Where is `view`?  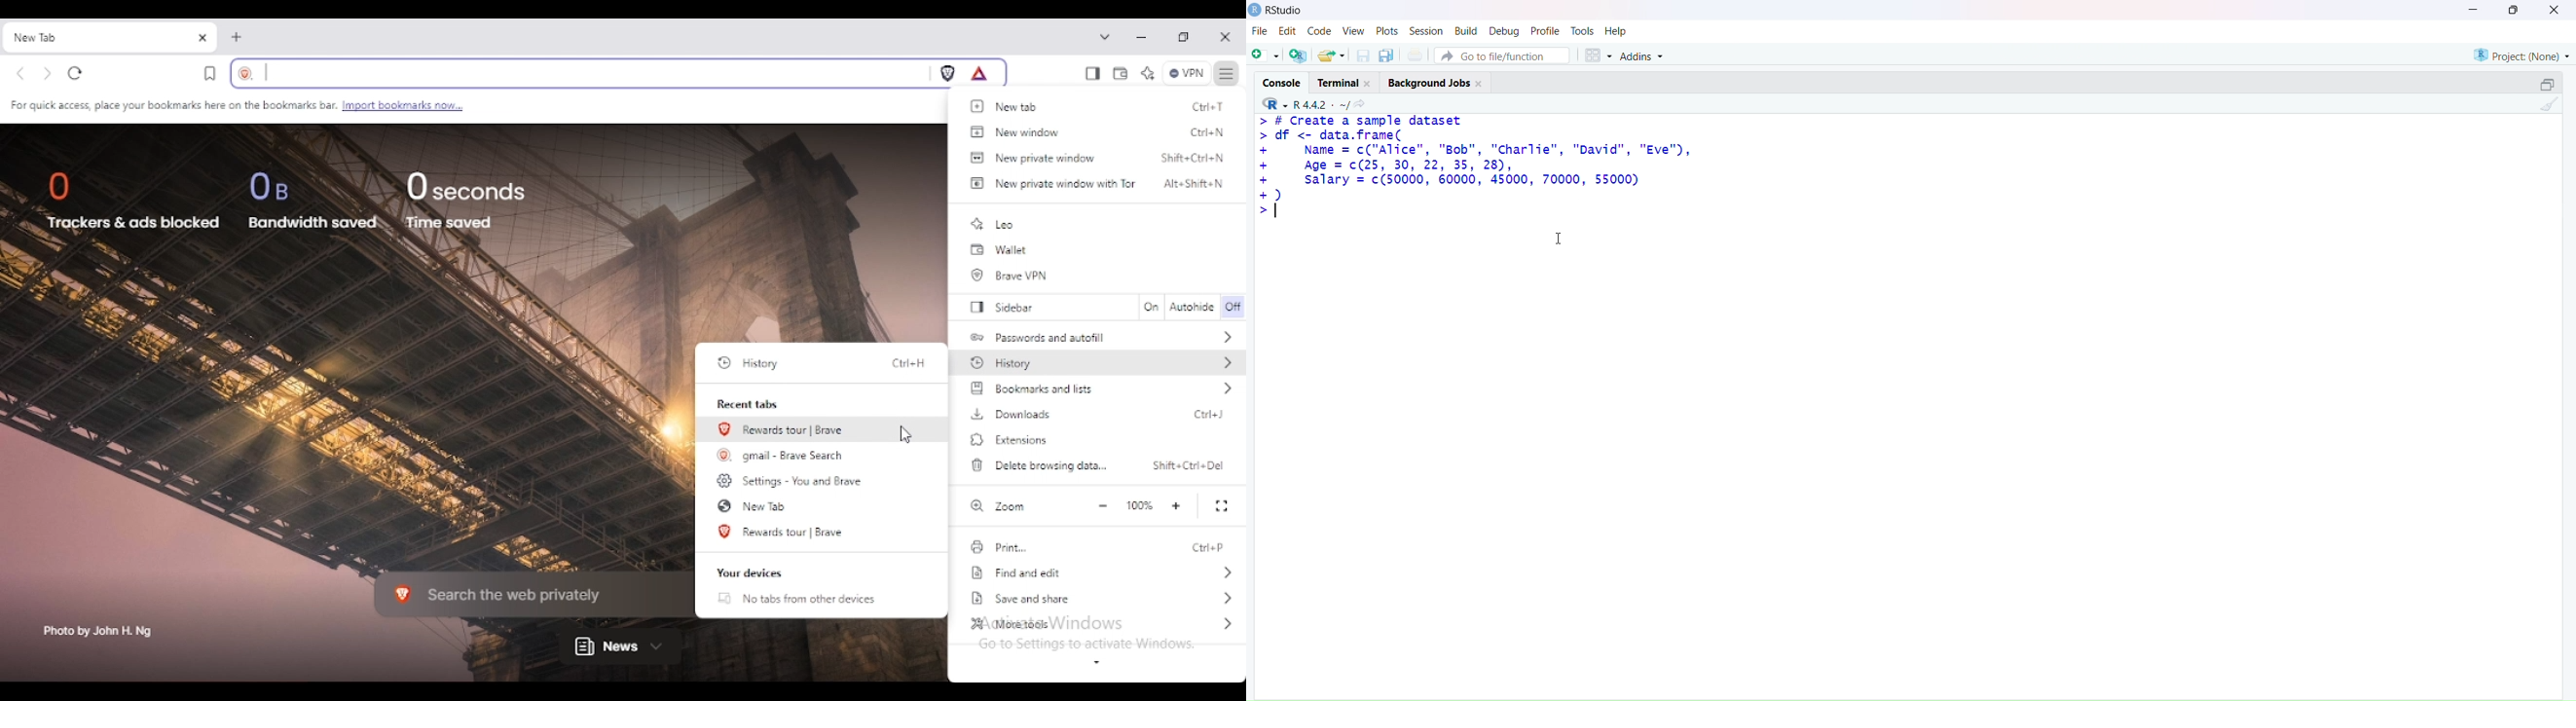
view is located at coordinates (1353, 30).